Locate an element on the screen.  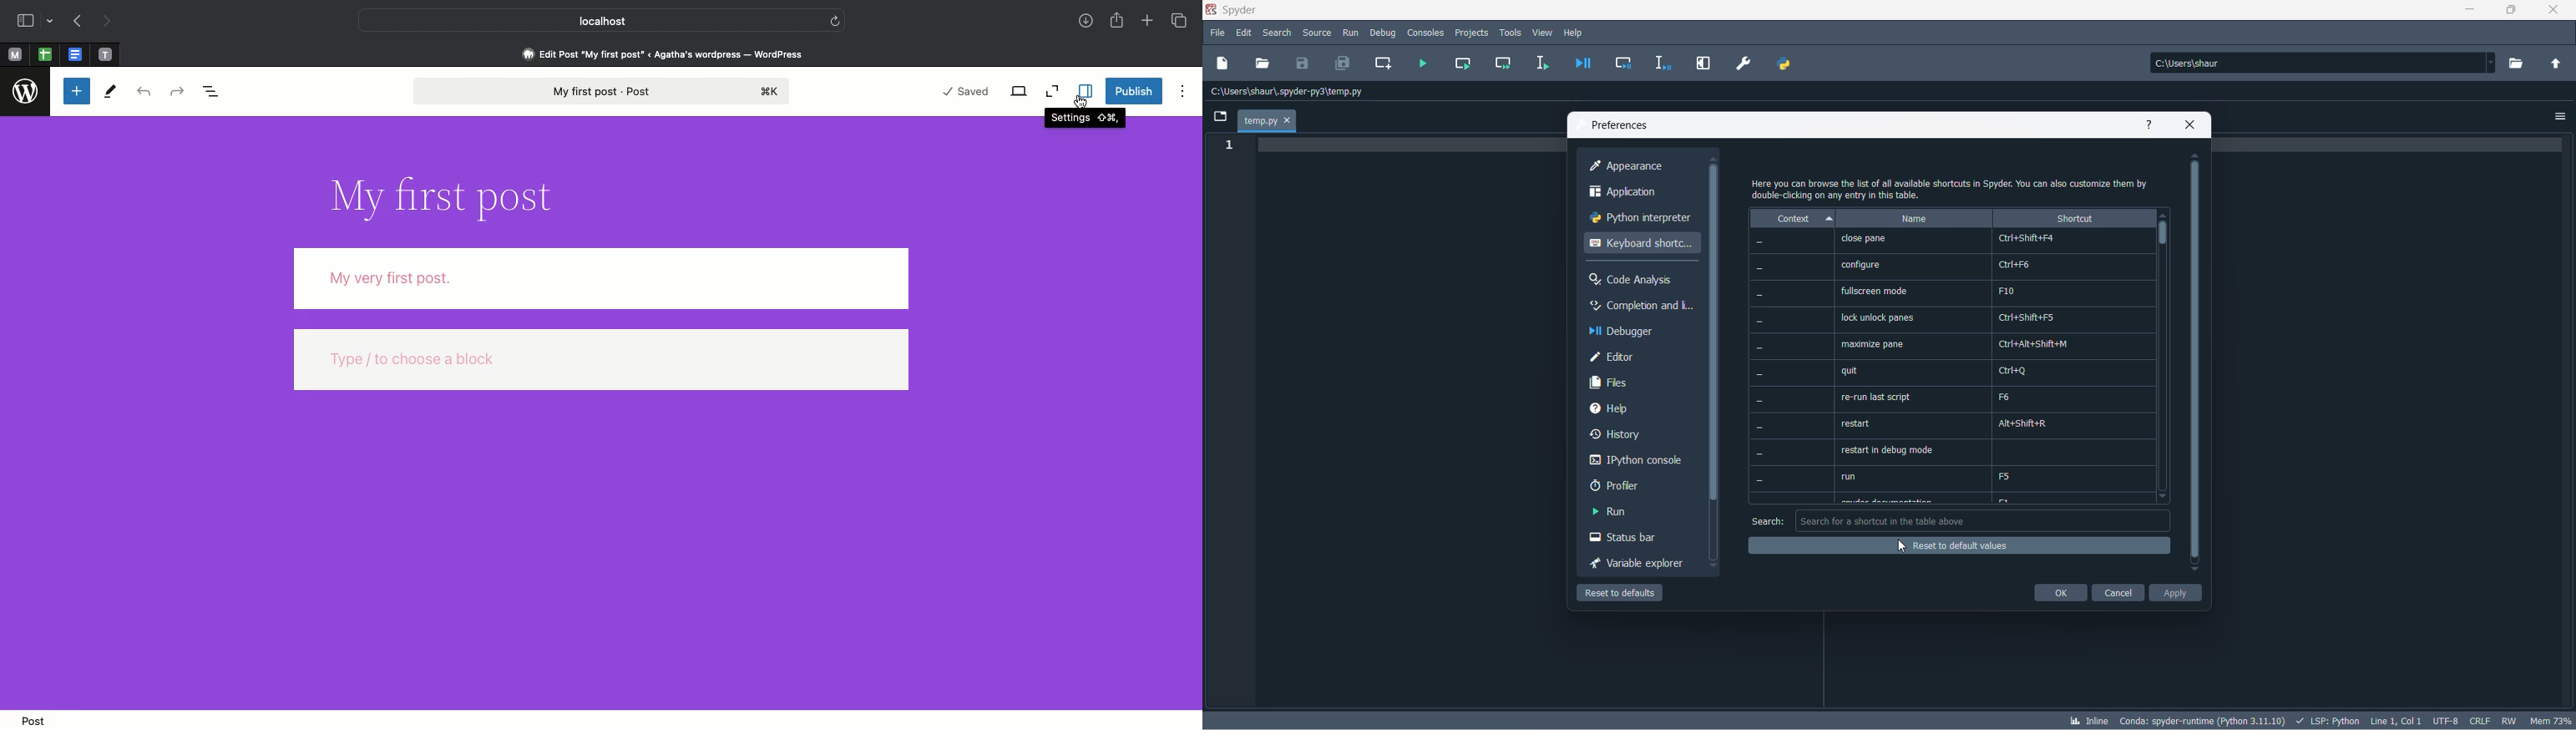
view is located at coordinates (1544, 33).